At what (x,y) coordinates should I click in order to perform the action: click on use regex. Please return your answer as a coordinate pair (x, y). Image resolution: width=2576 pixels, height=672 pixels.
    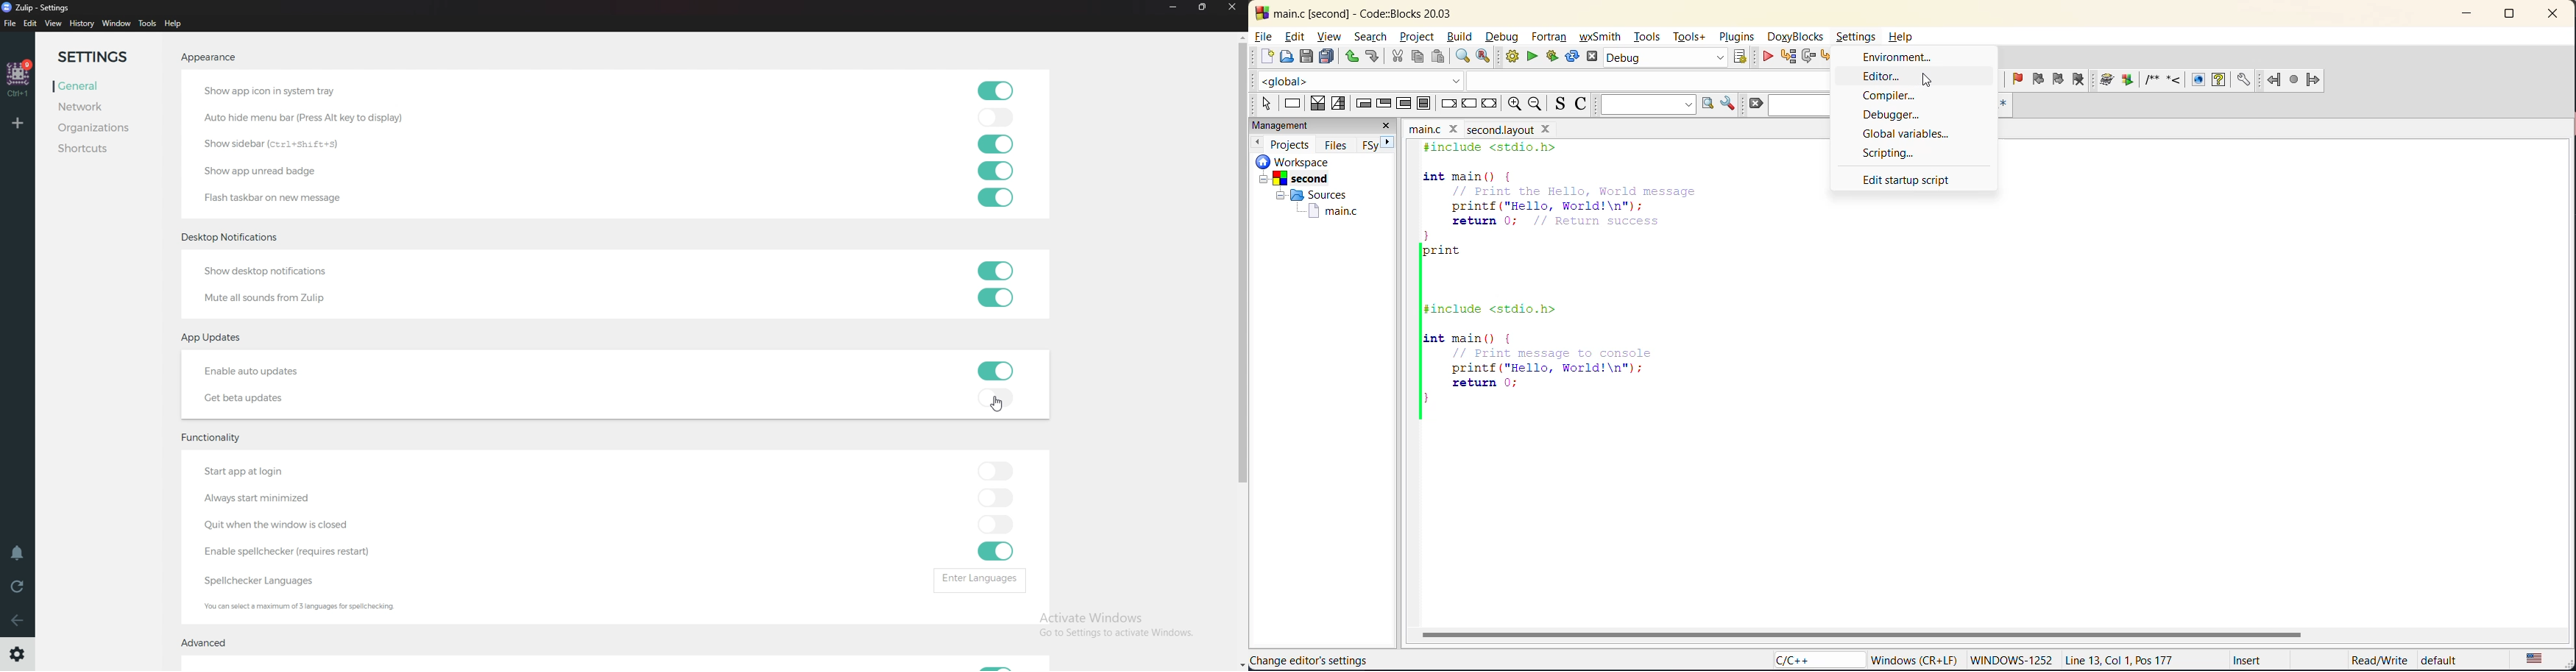
    Looking at the image, I should click on (2006, 105).